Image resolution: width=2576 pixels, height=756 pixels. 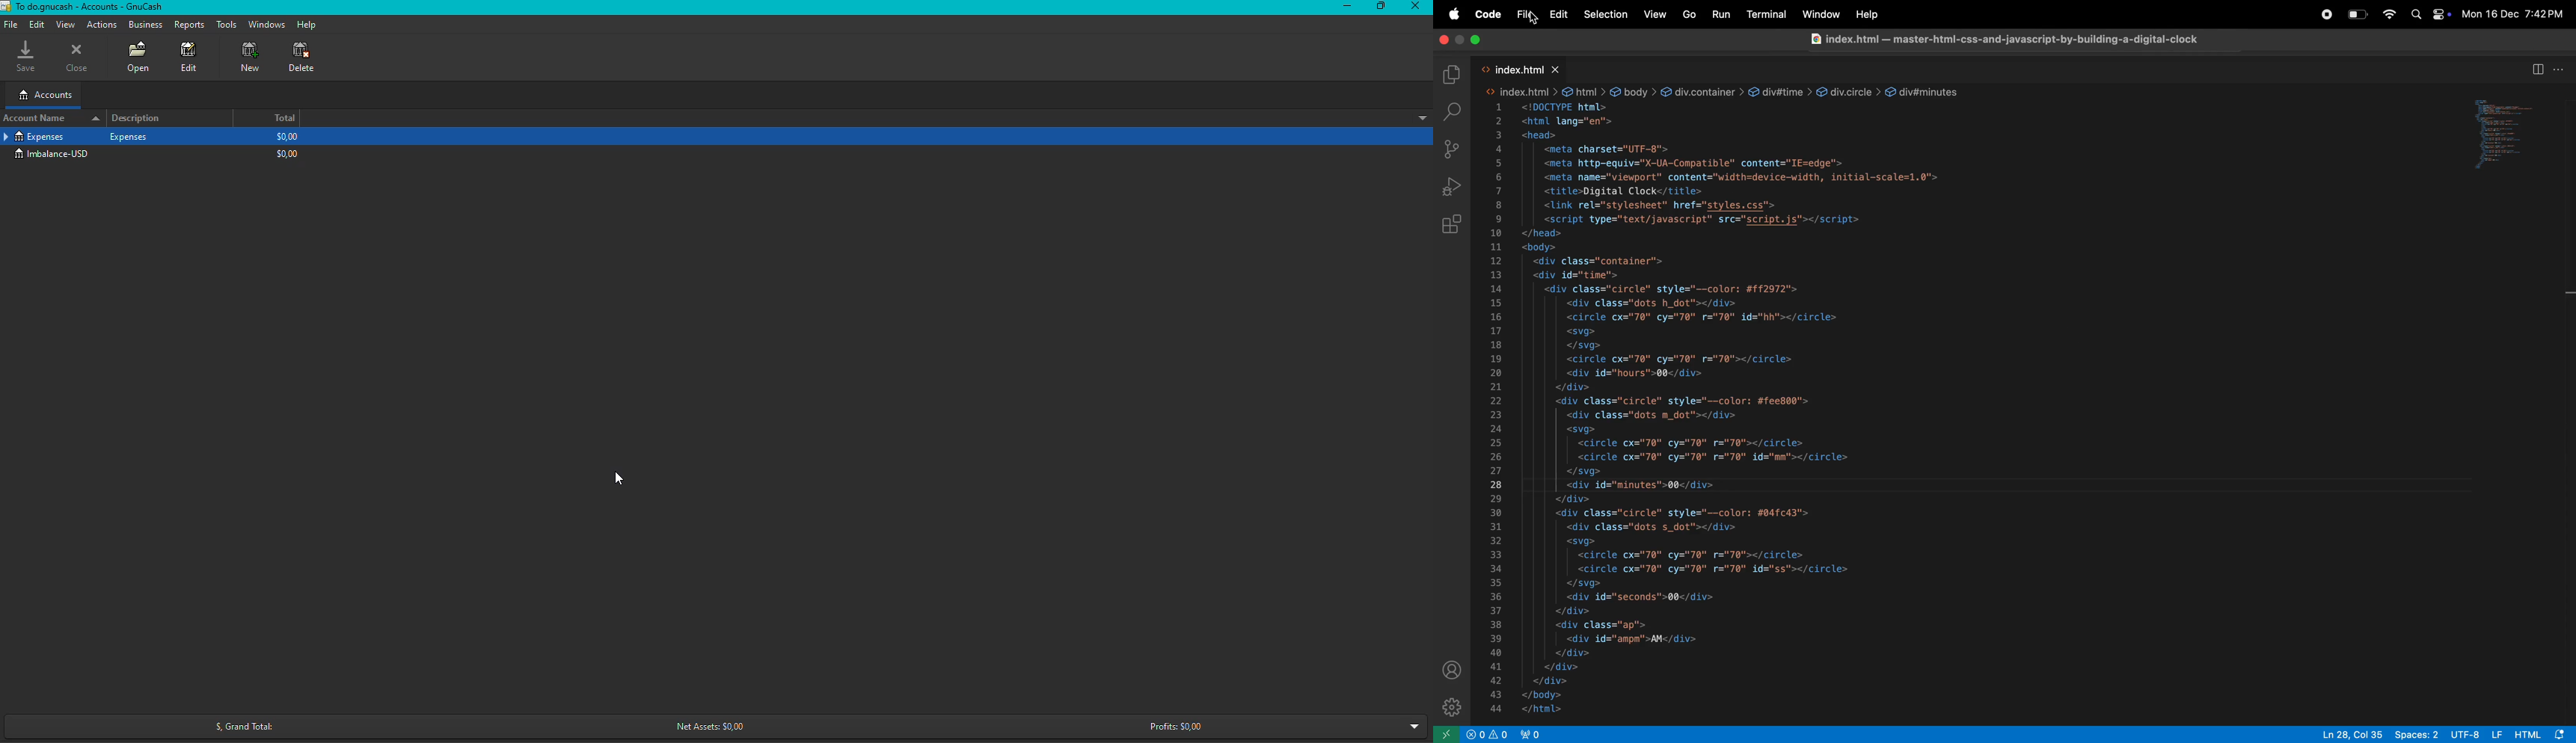 I want to click on Selection, so click(x=1605, y=14).